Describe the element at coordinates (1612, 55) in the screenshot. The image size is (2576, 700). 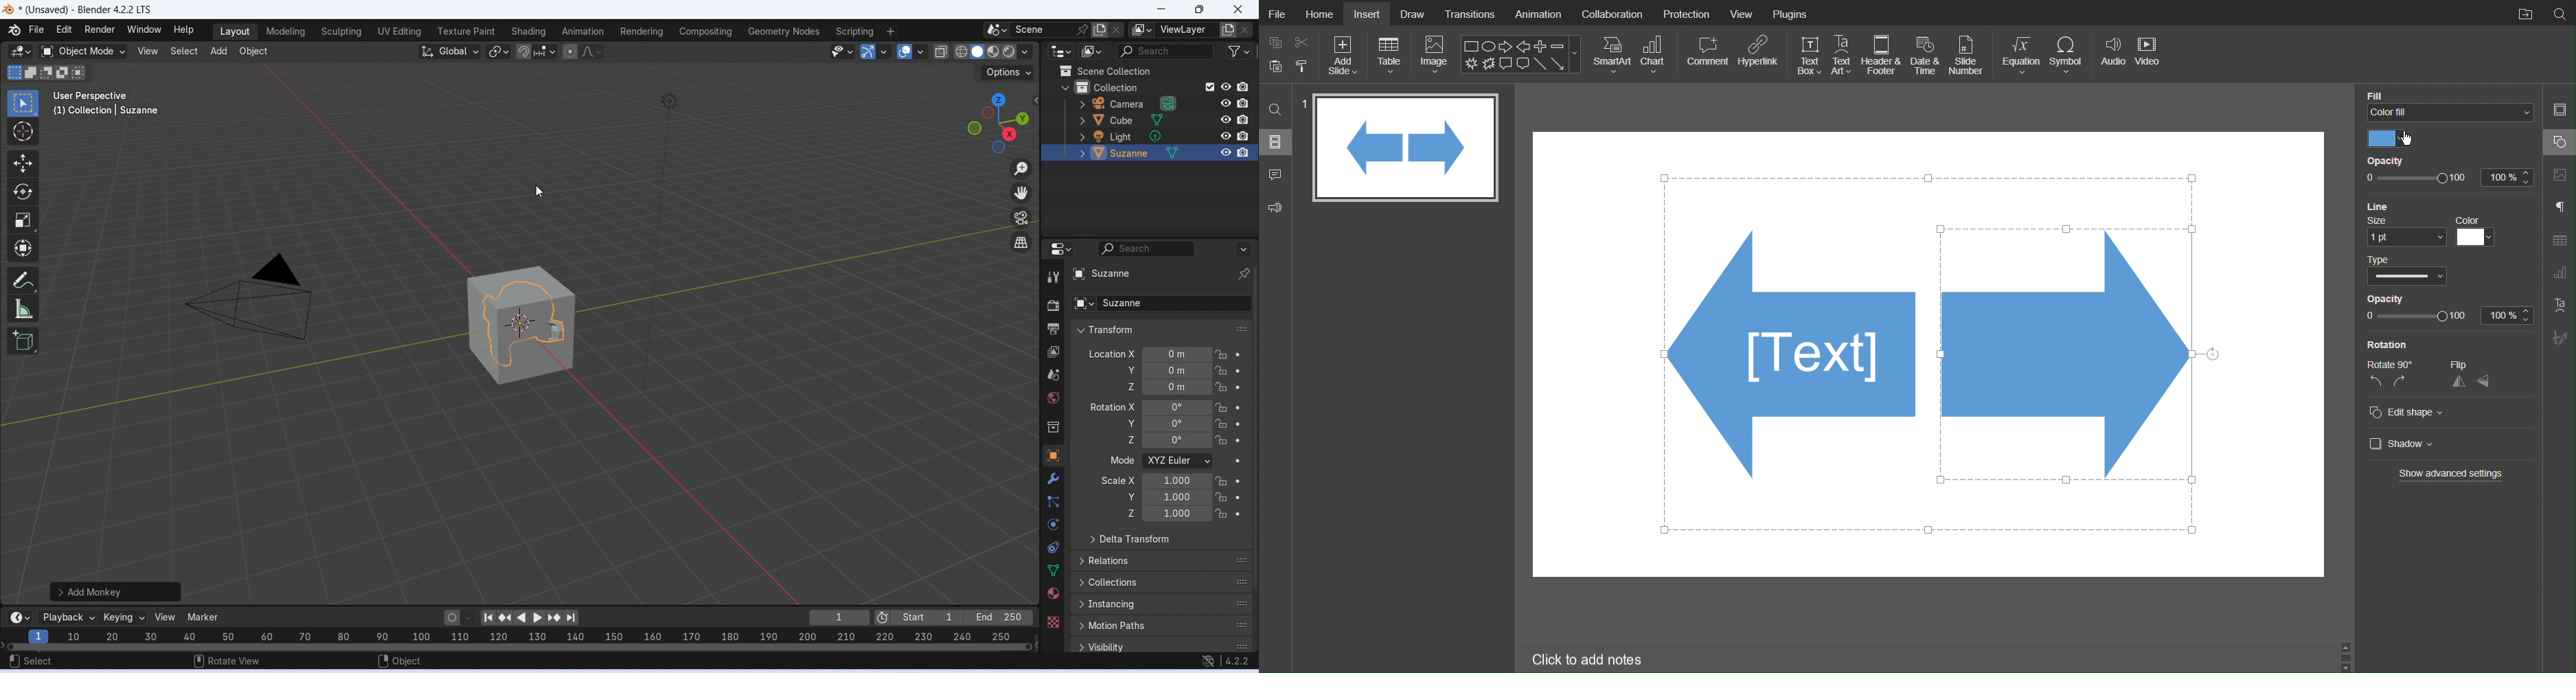
I see `SmartArt` at that location.